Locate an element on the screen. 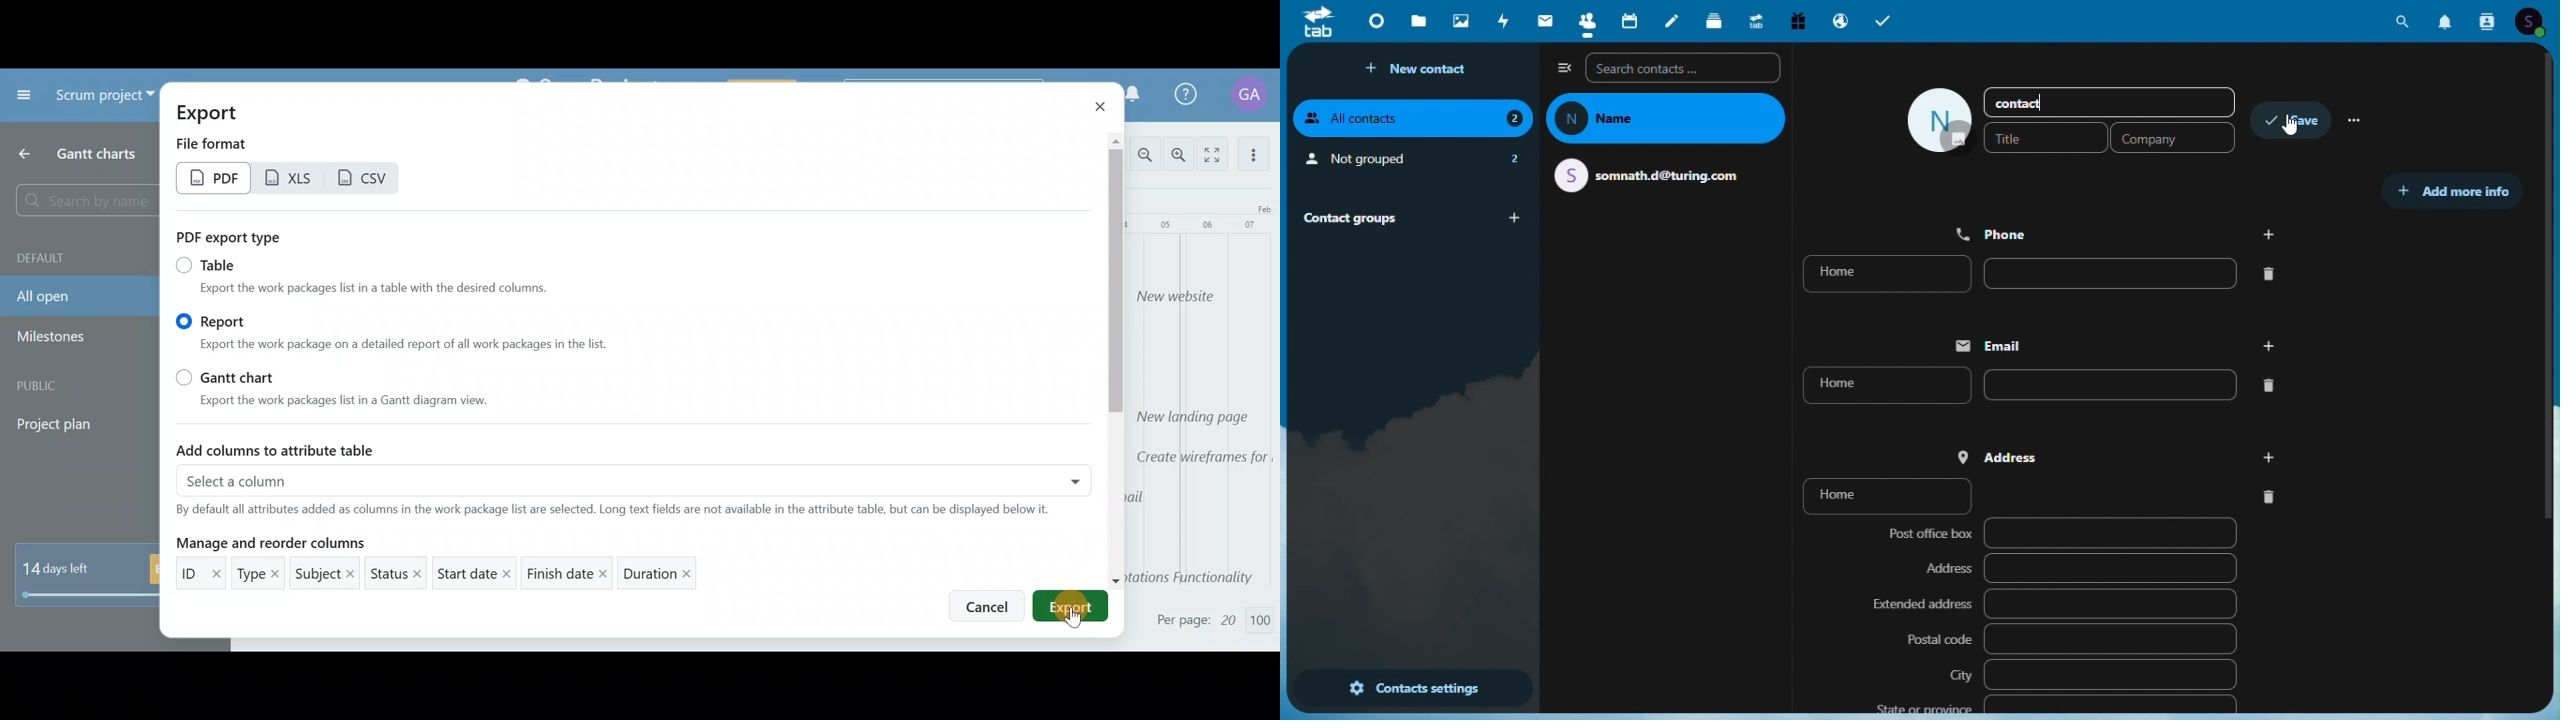  Email hosting is located at coordinates (1840, 19).